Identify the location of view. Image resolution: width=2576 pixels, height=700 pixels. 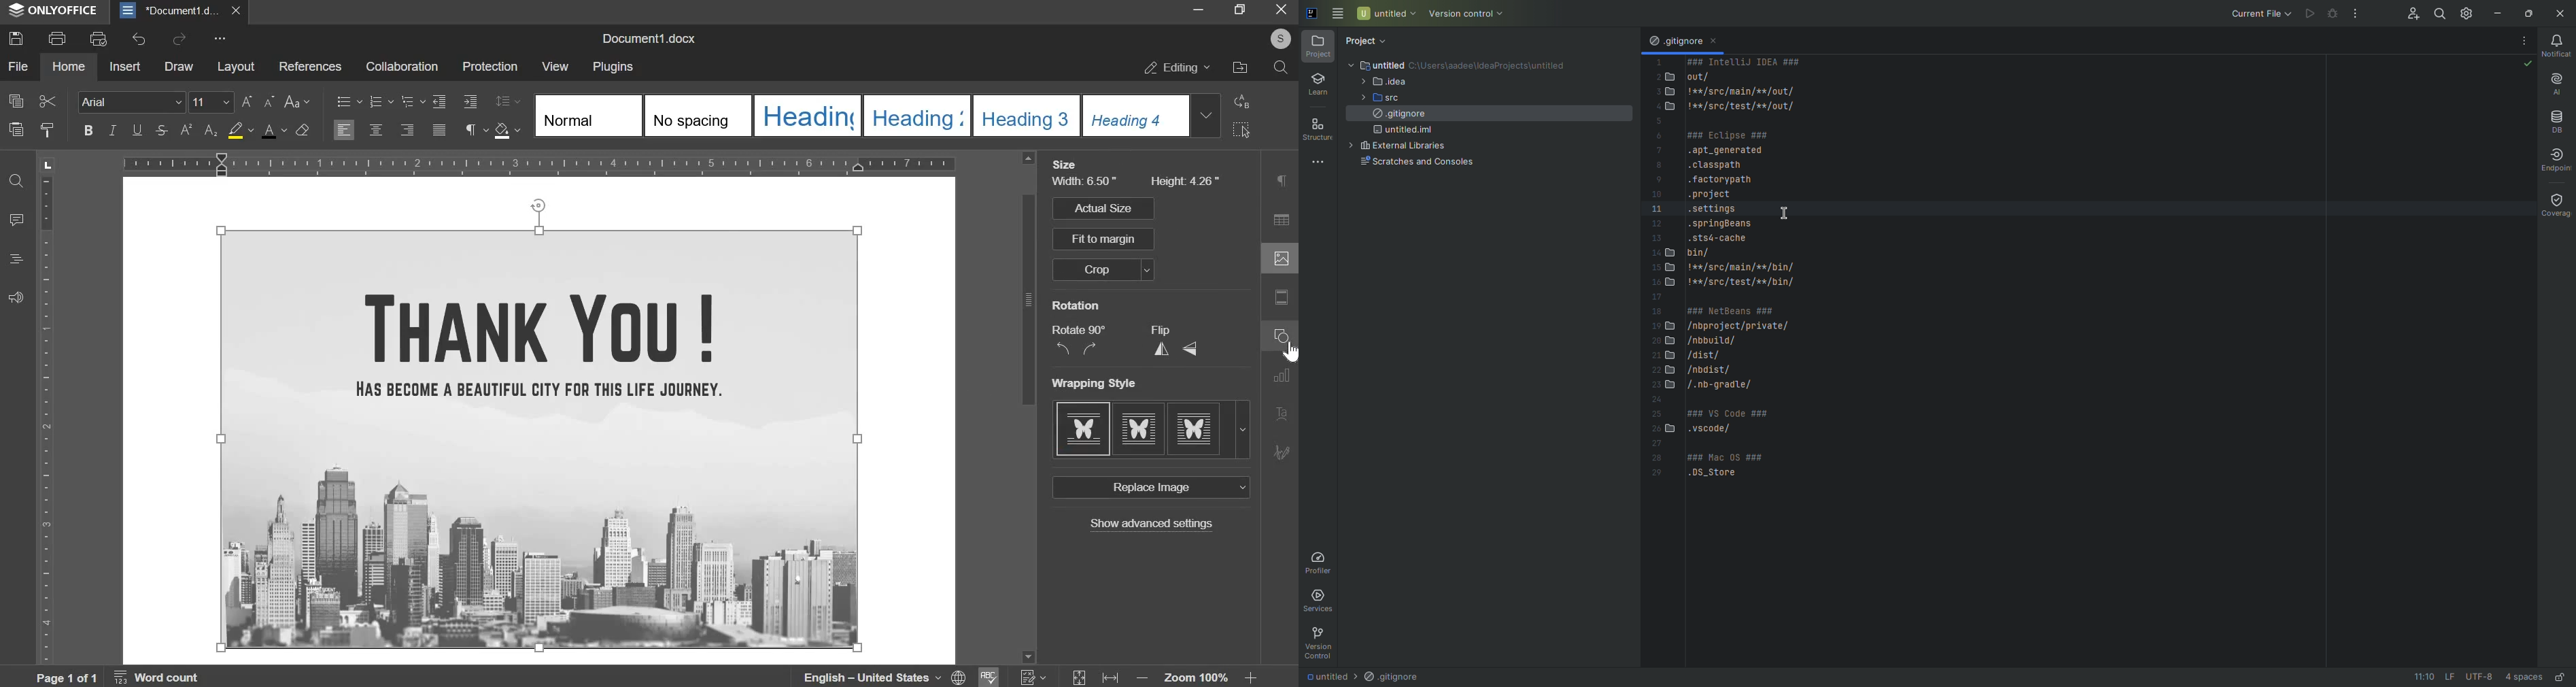
(555, 65).